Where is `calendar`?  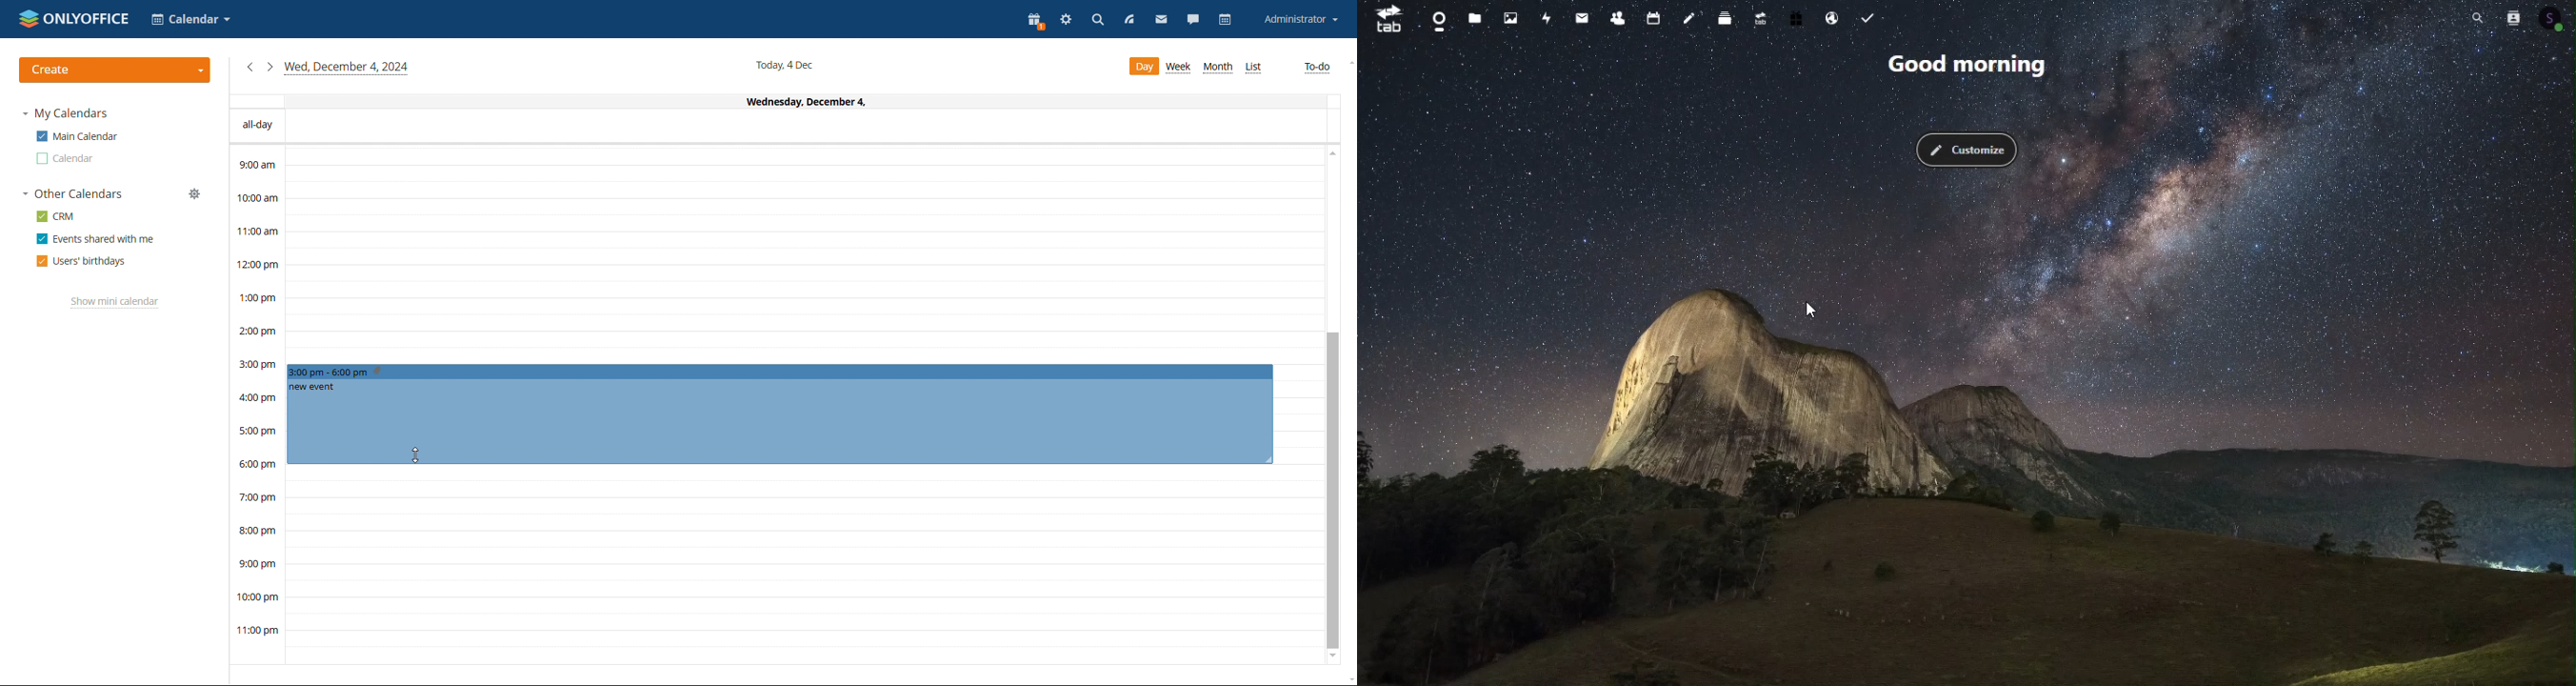
calendar is located at coordinates (1227, 19).